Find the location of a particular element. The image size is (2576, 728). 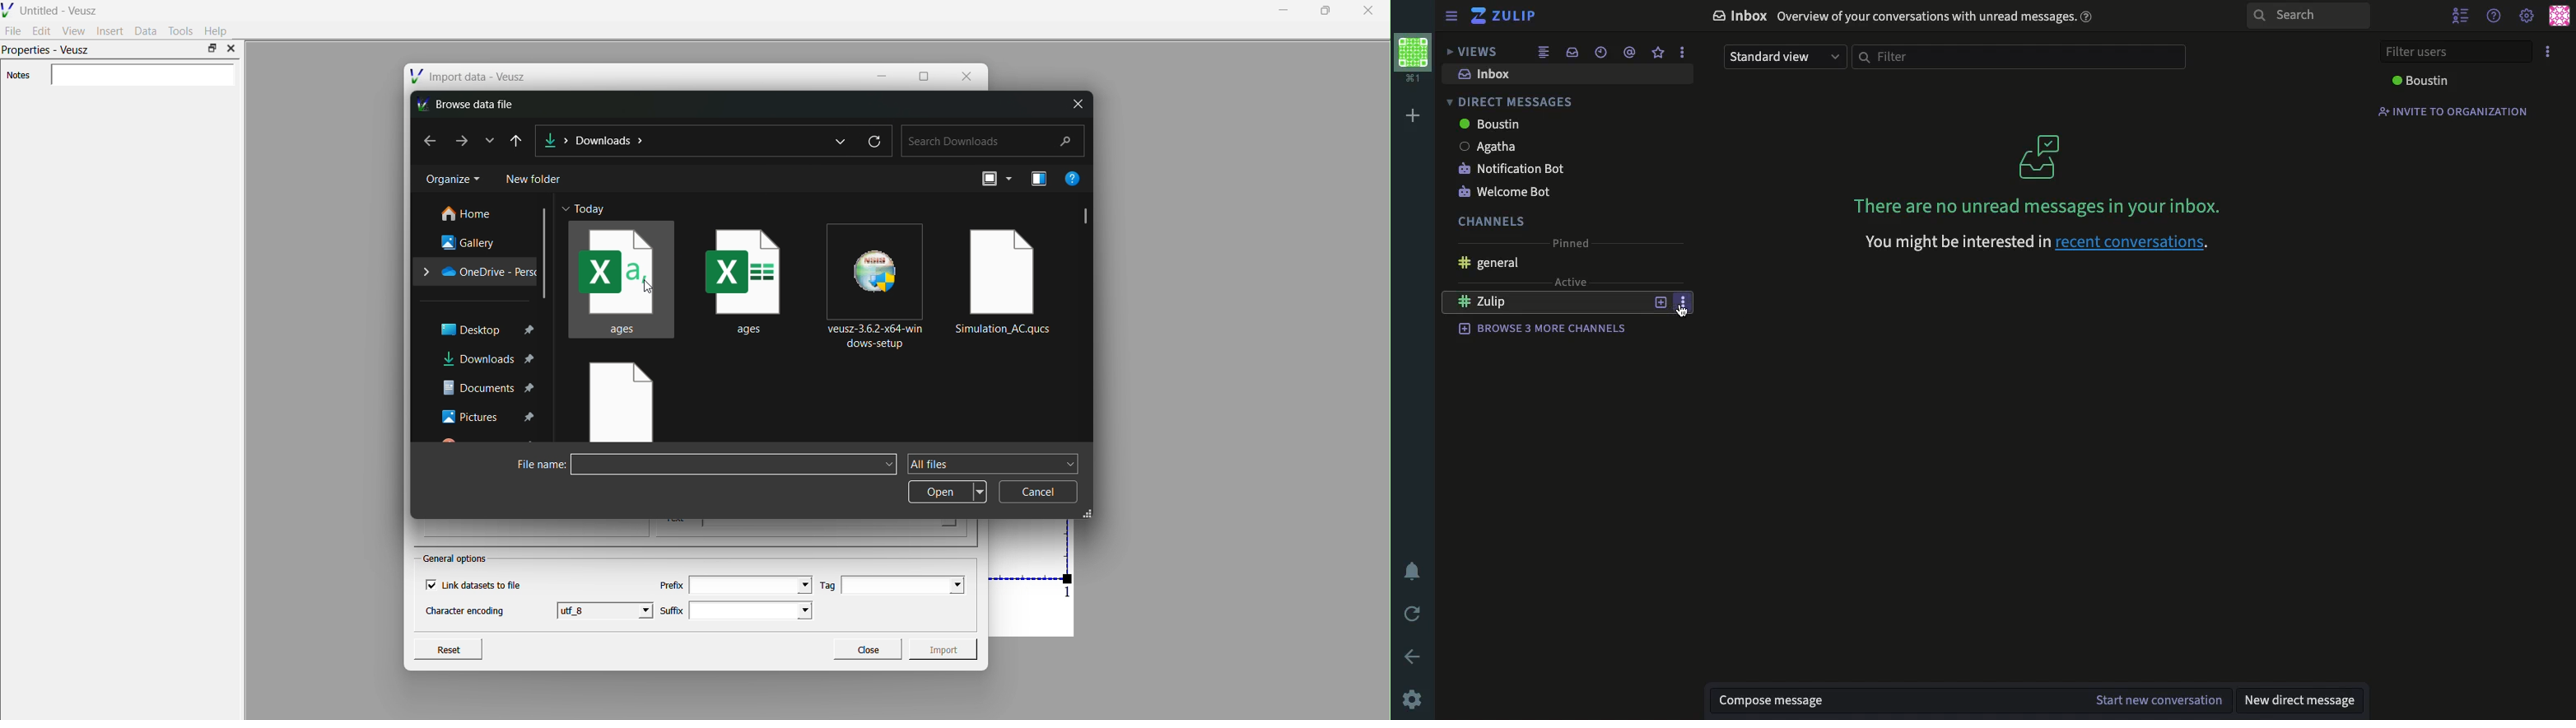

There are no unread messages in your inbox. is located at coordinates (2041, 173).